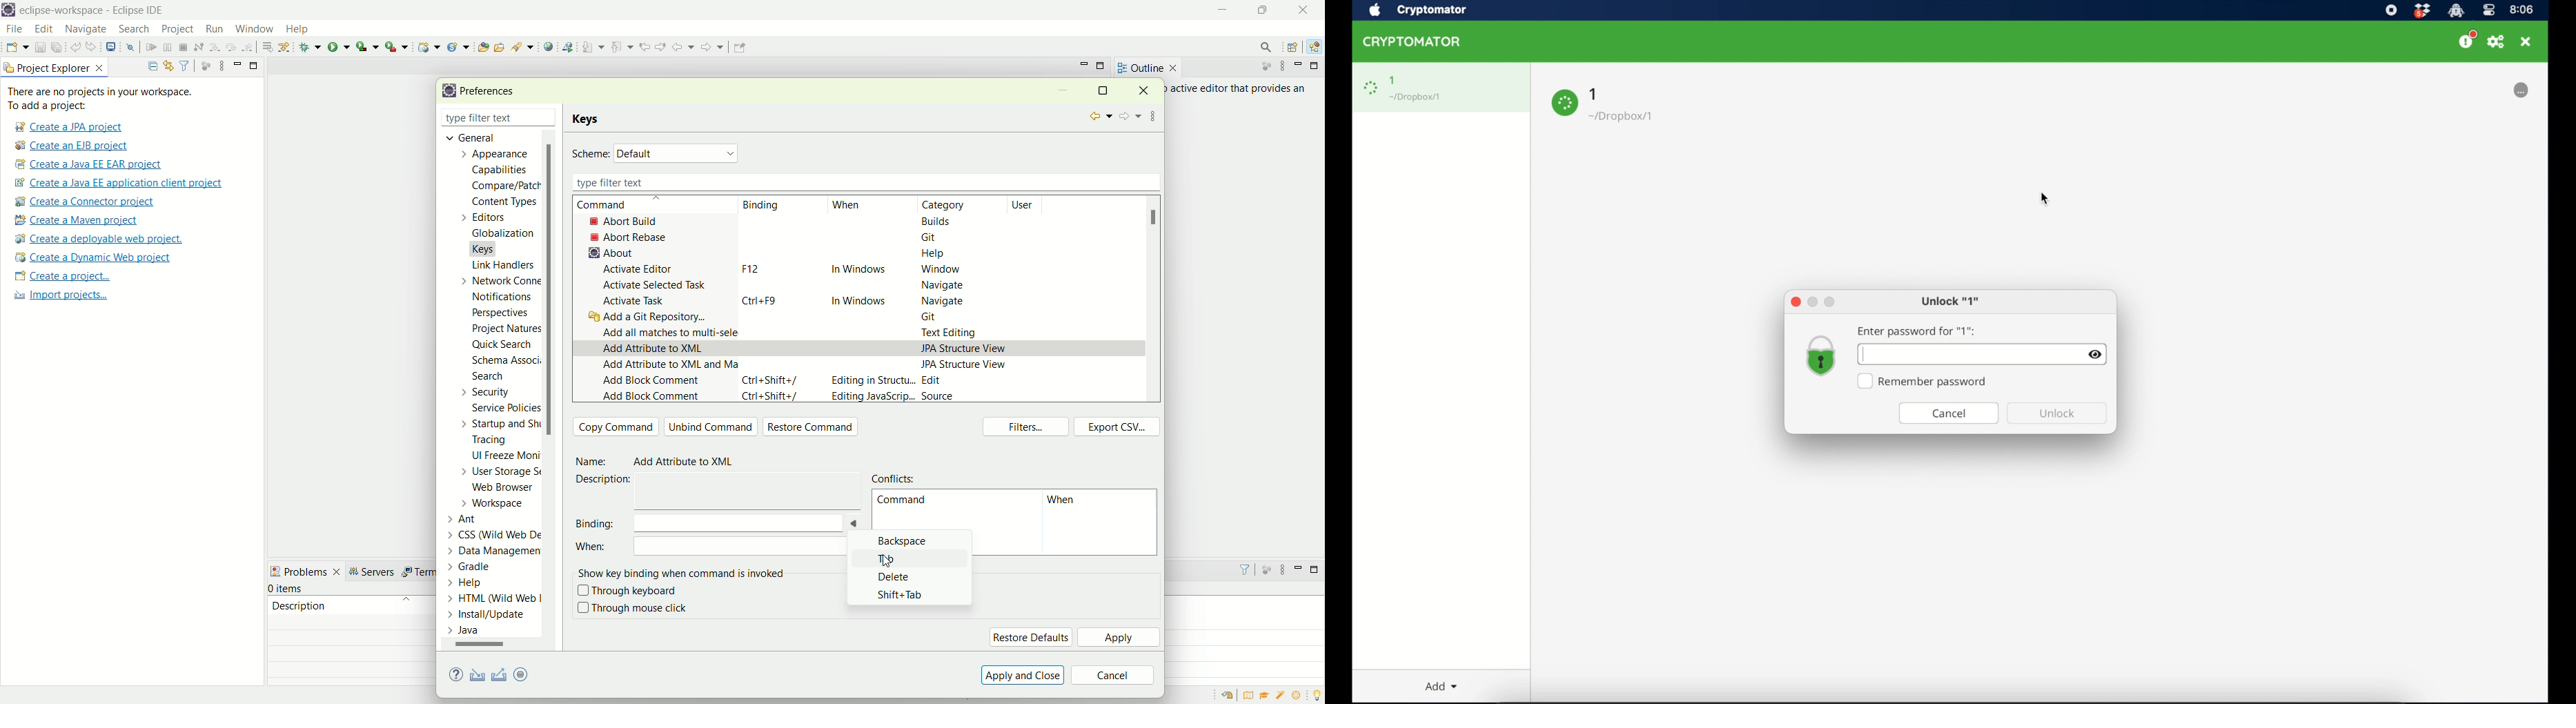 The image size is (2576, 728). I want to click on category, so click(950, 205).